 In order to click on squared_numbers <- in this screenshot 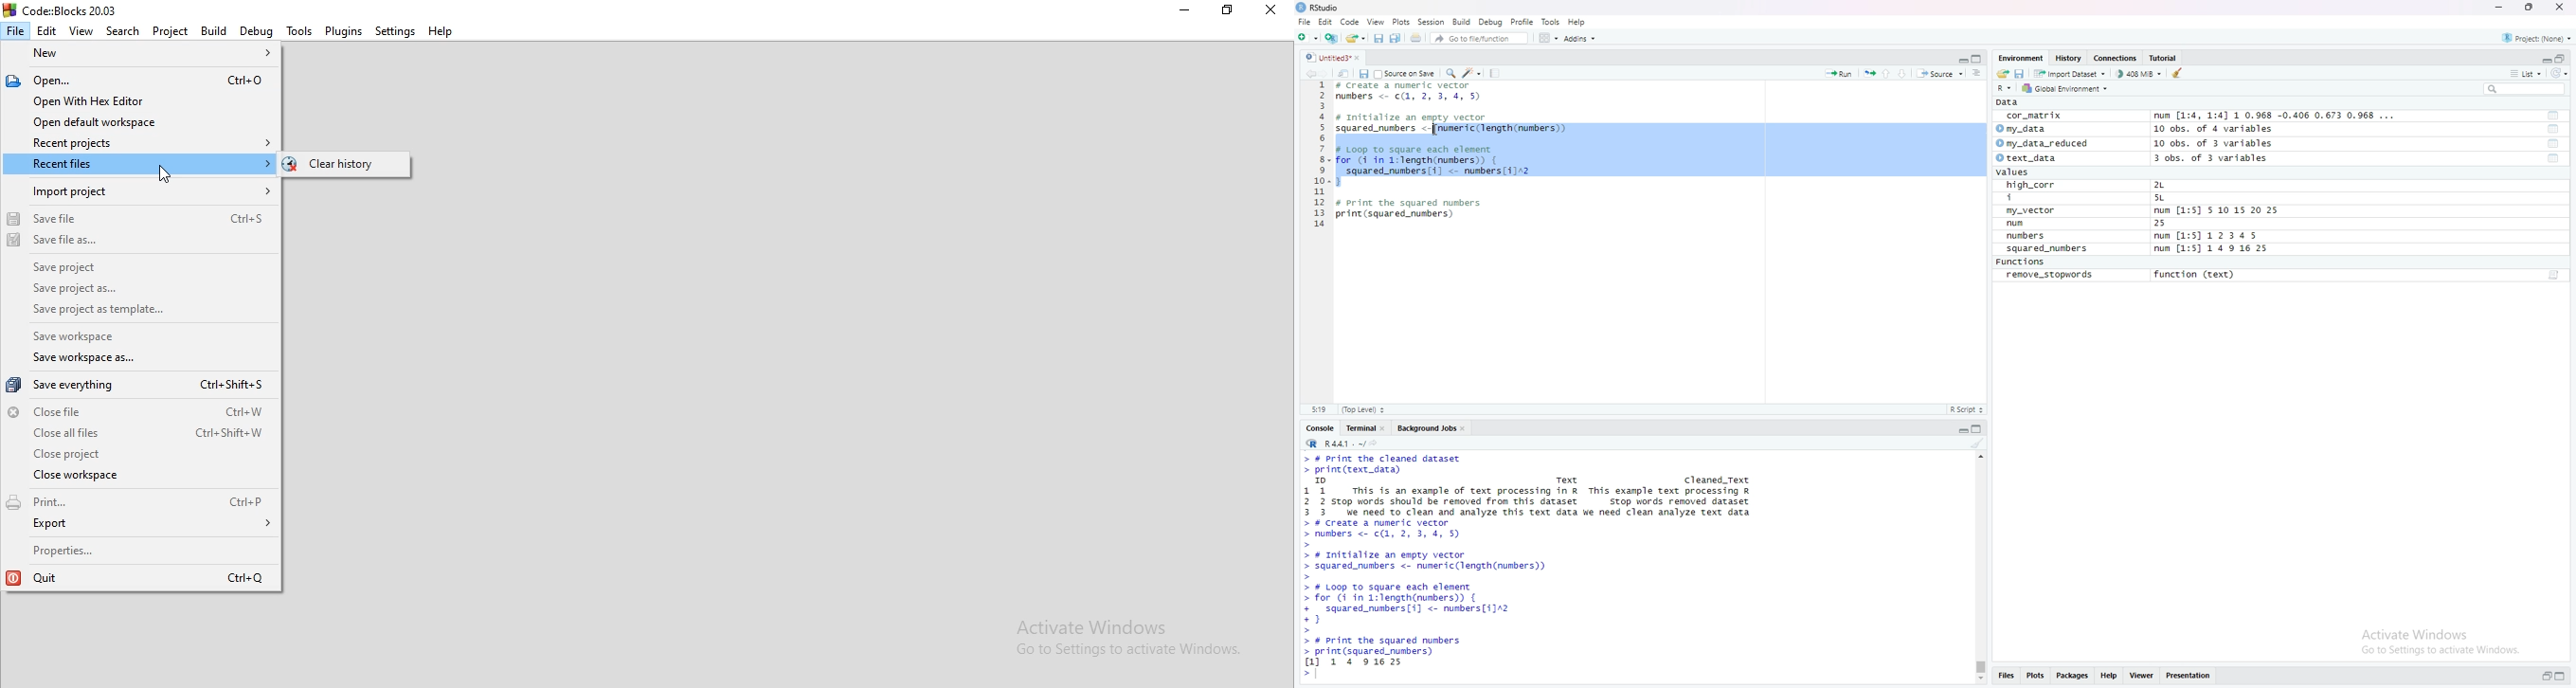, I will do `click(1384, 129)`.